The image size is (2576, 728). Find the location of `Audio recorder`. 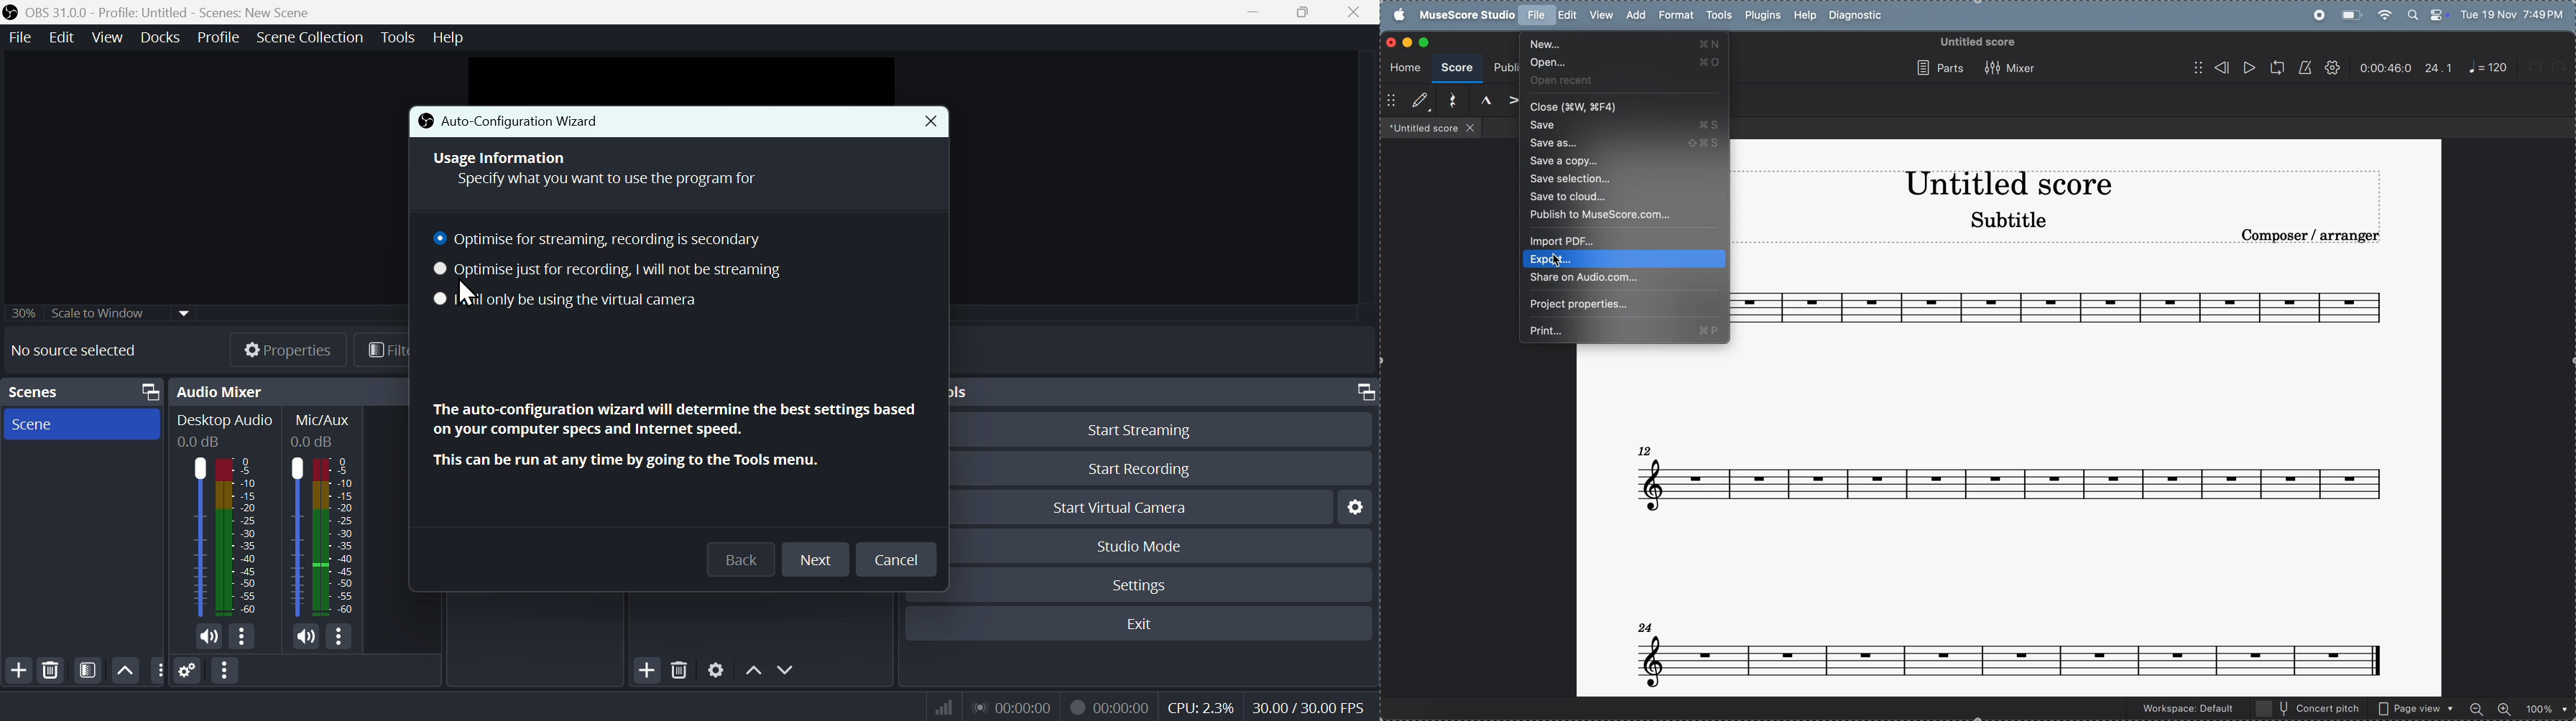

Audio recorder is located at coordinates (1011, 707).